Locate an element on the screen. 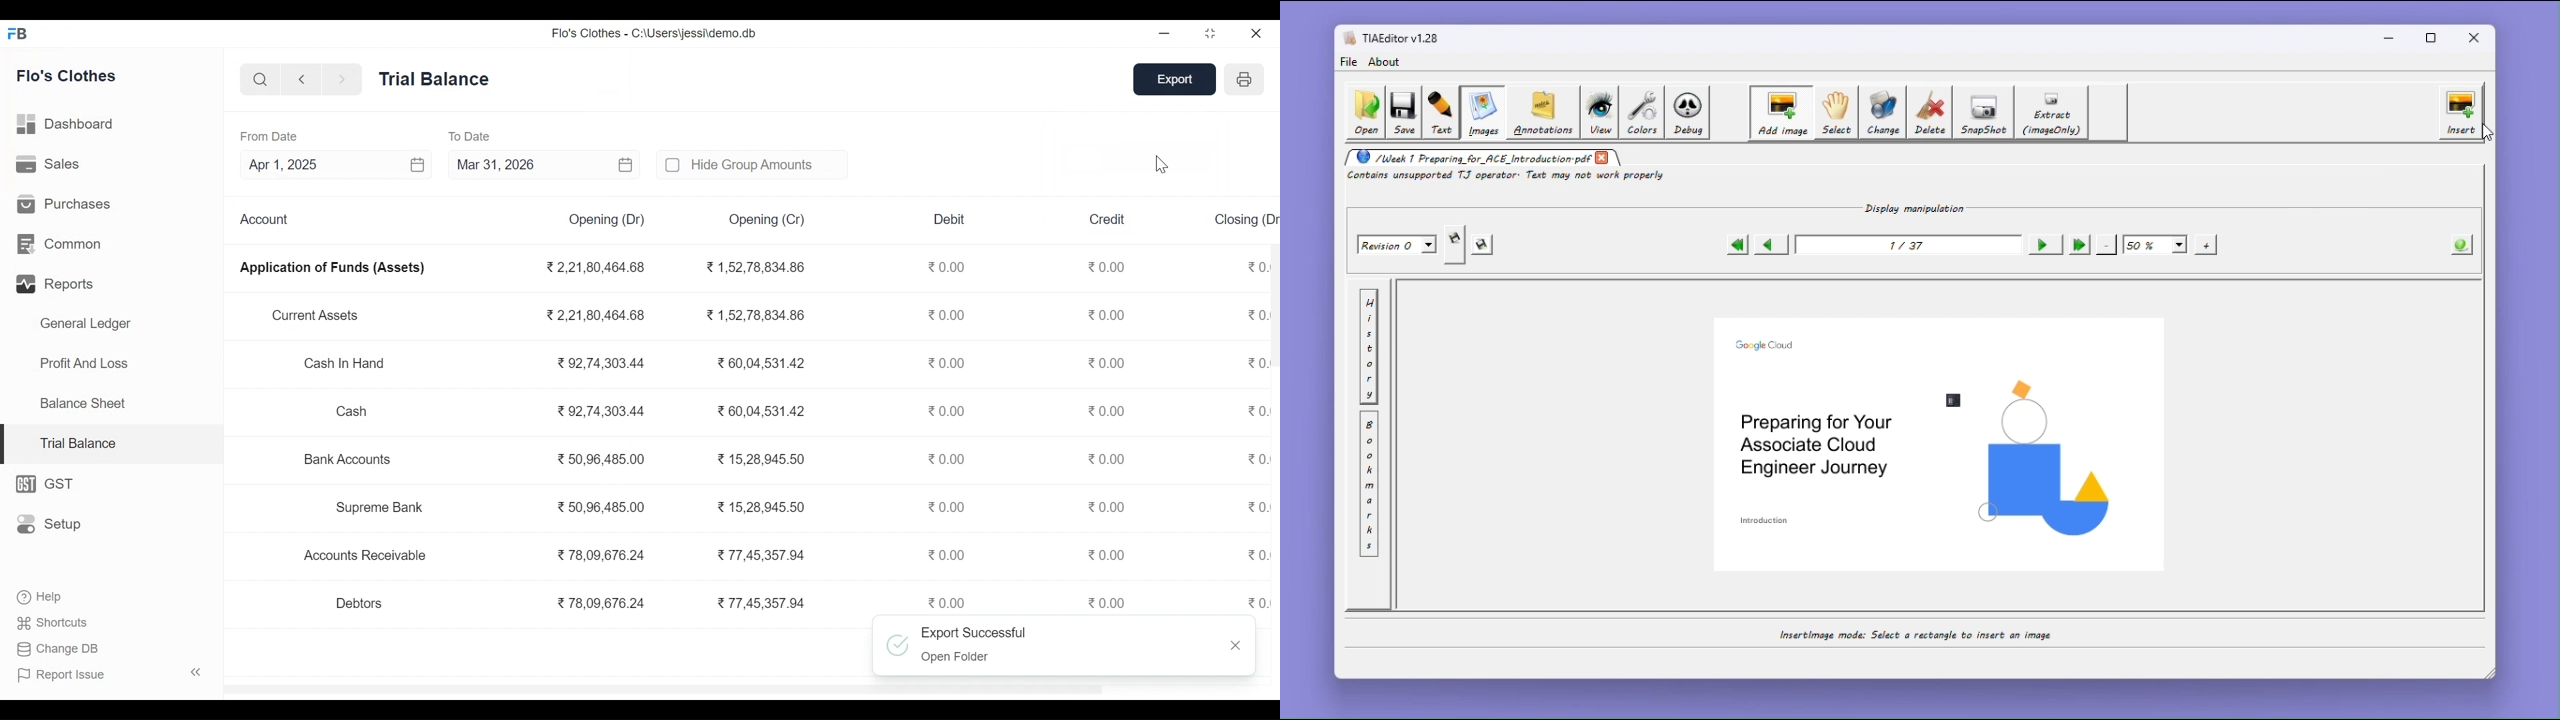 The height and width of the screenshot is (728, 2576). cursor is located at coordinates (1163, 166).